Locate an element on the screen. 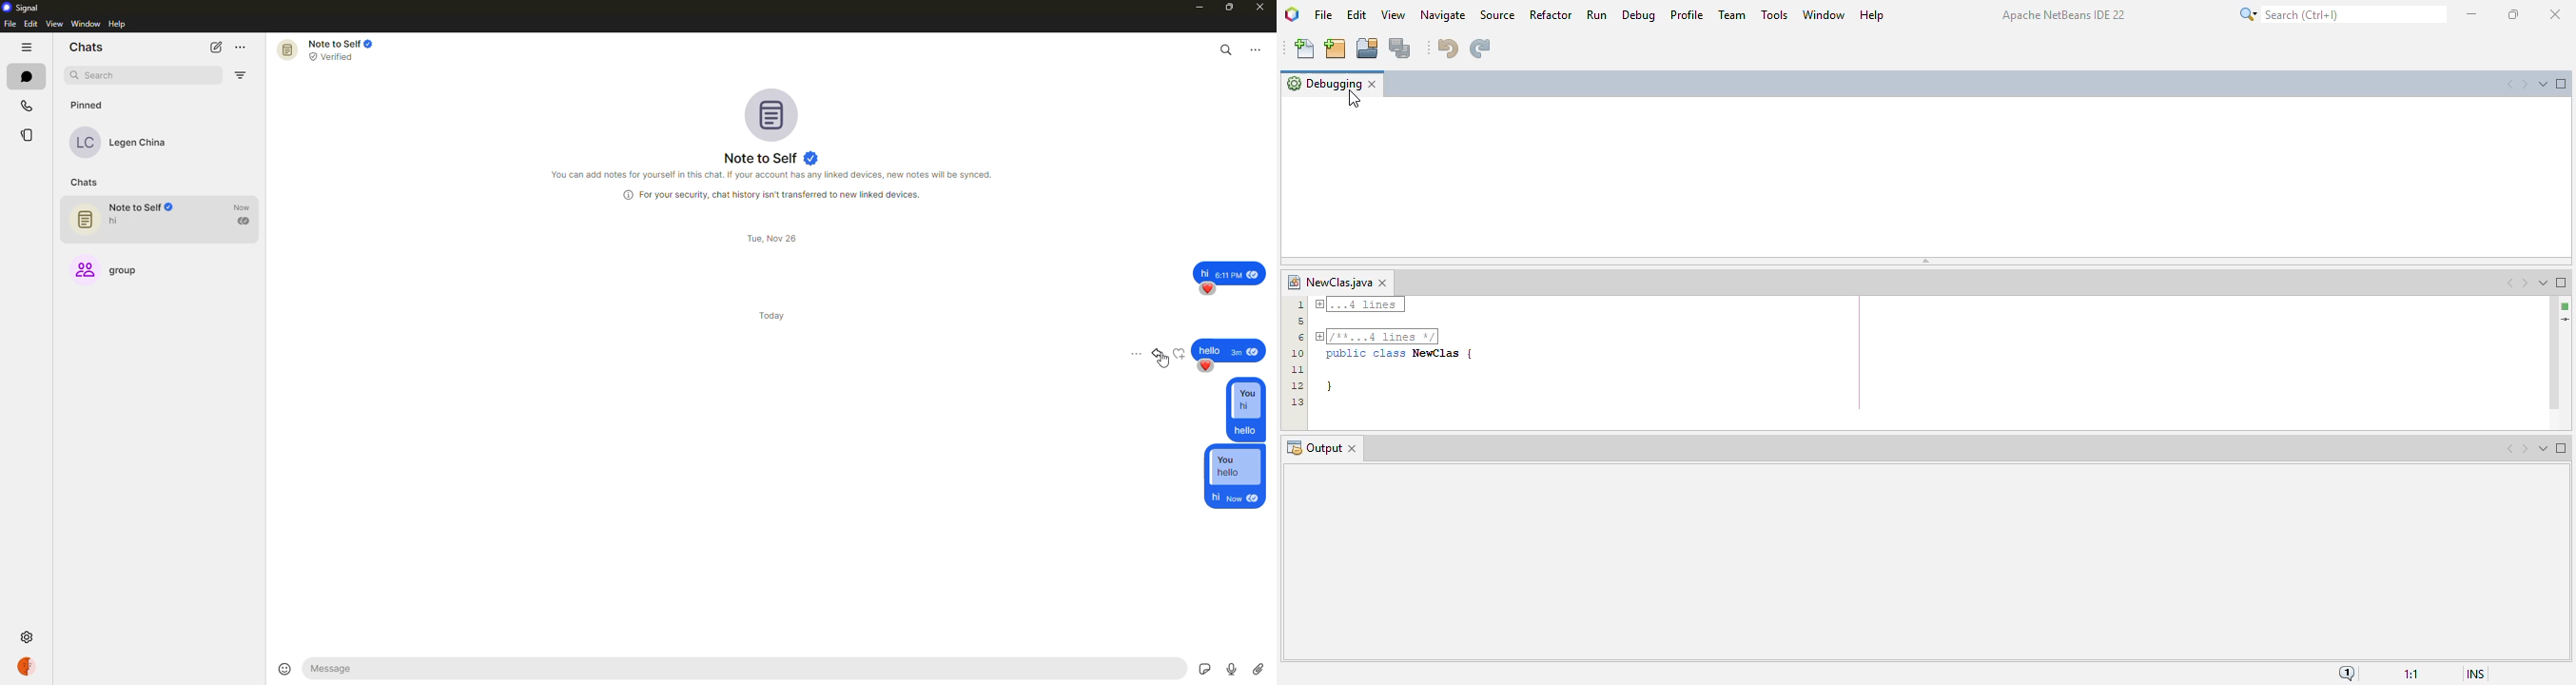 The height and width of the screenshot is (700, 2576). note to self is located at coordinates (772, 156).